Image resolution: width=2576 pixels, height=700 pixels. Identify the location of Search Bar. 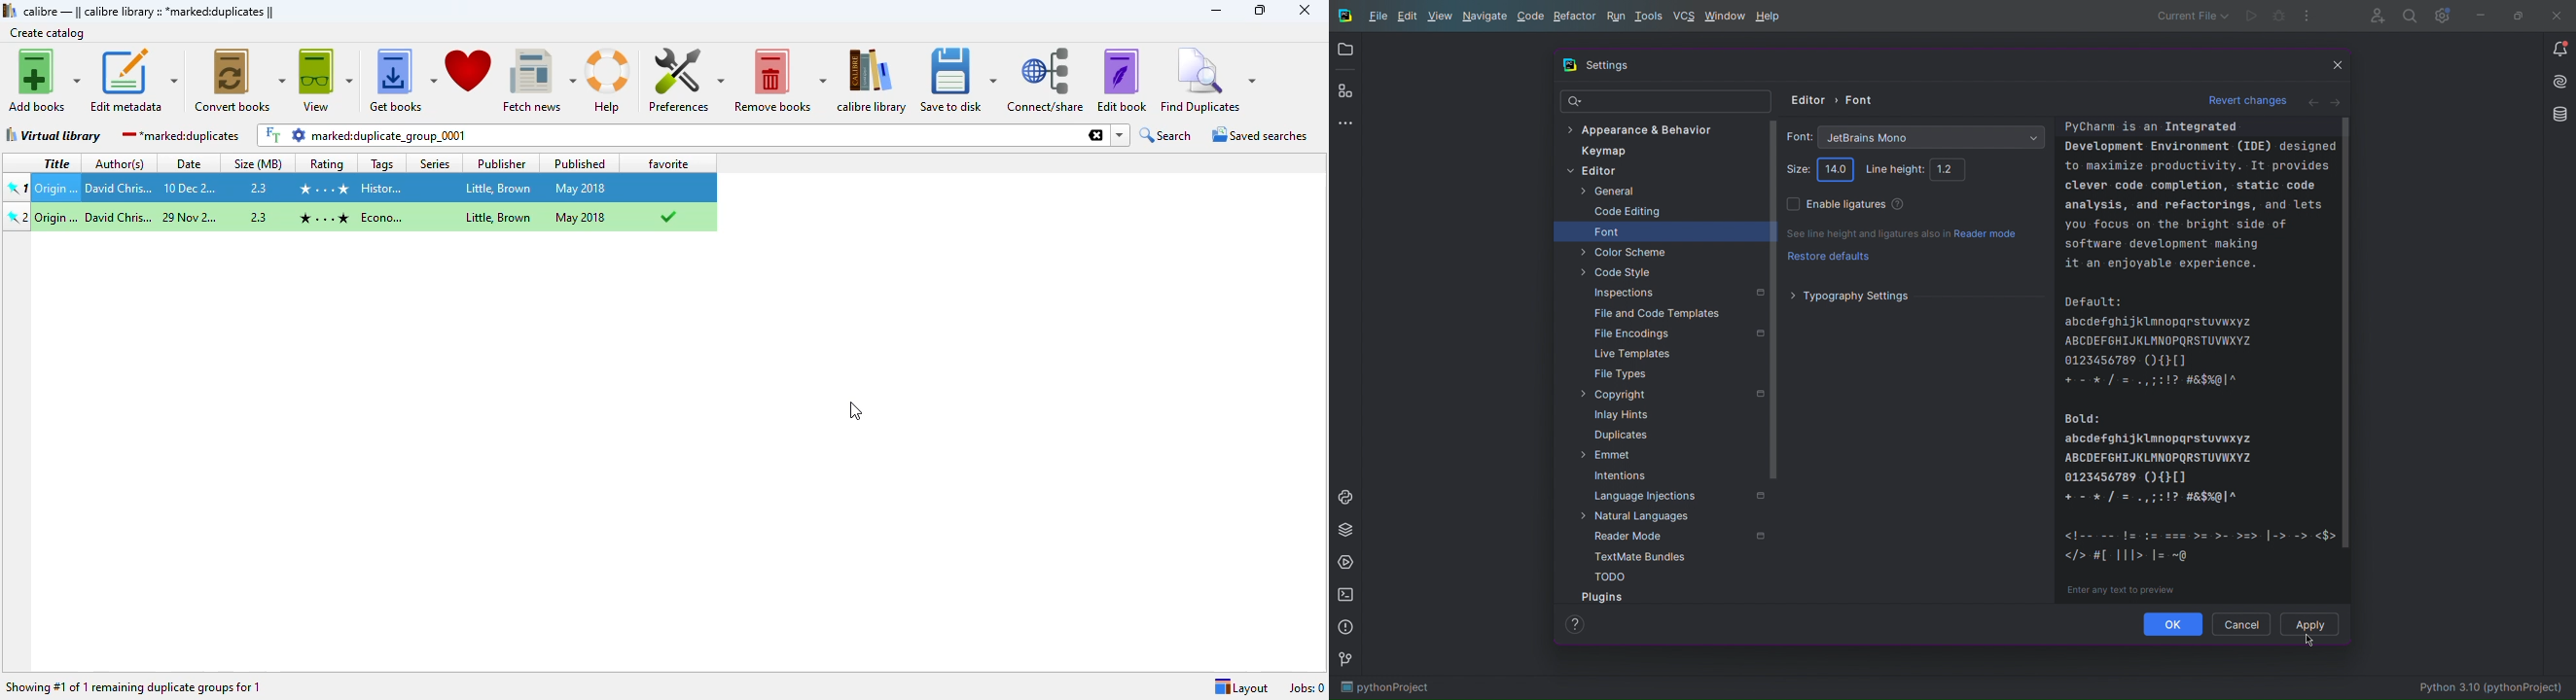
(1667, 102).